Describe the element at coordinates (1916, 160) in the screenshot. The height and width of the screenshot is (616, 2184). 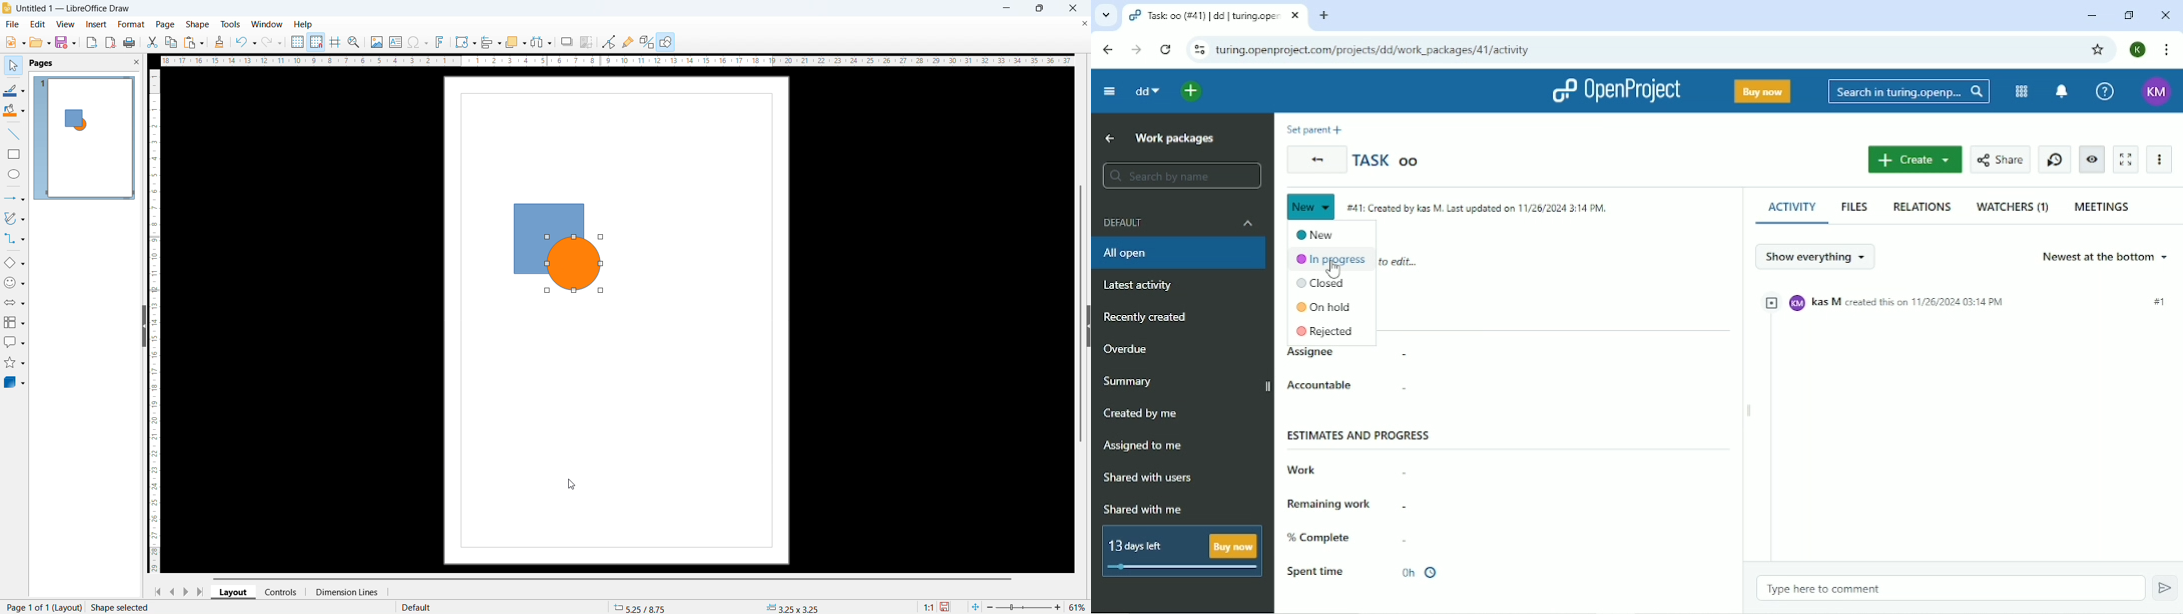
I see `Create` at that location.